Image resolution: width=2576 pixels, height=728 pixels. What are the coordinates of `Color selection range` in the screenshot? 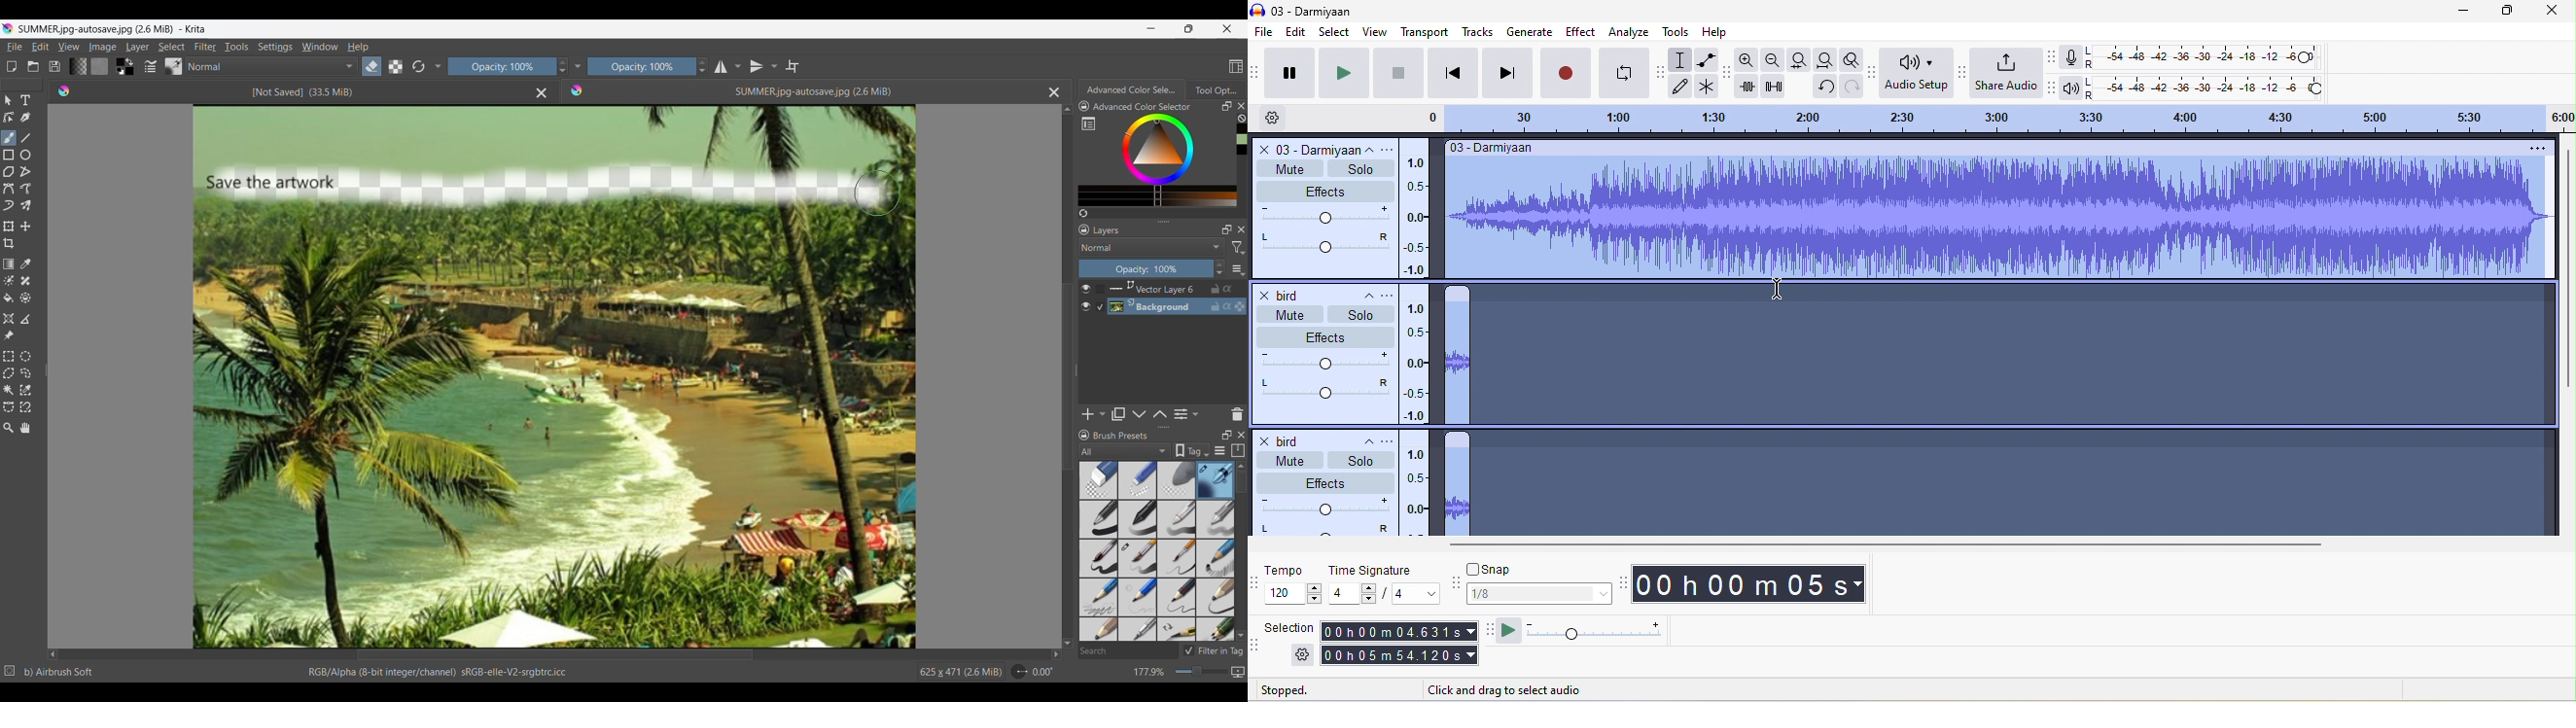 It's located at (1168, 160).